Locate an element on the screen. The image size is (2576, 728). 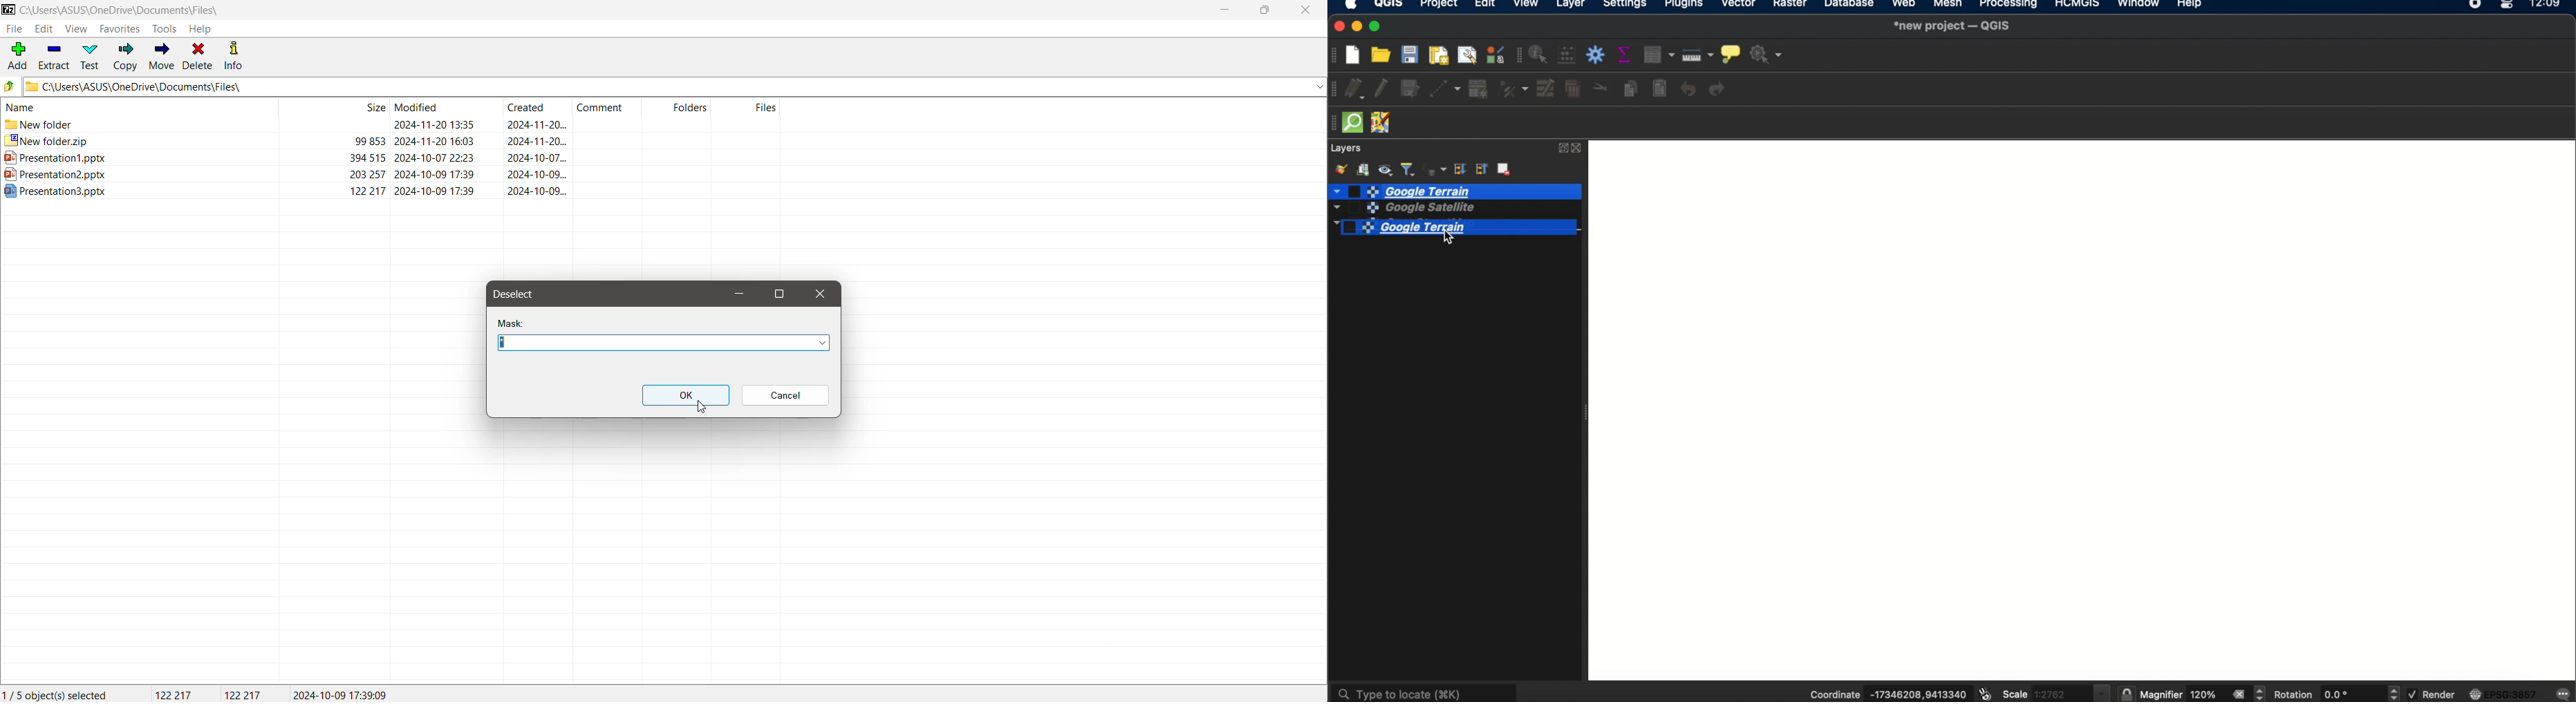
project toolbar is located at coordinates (1335, 55).